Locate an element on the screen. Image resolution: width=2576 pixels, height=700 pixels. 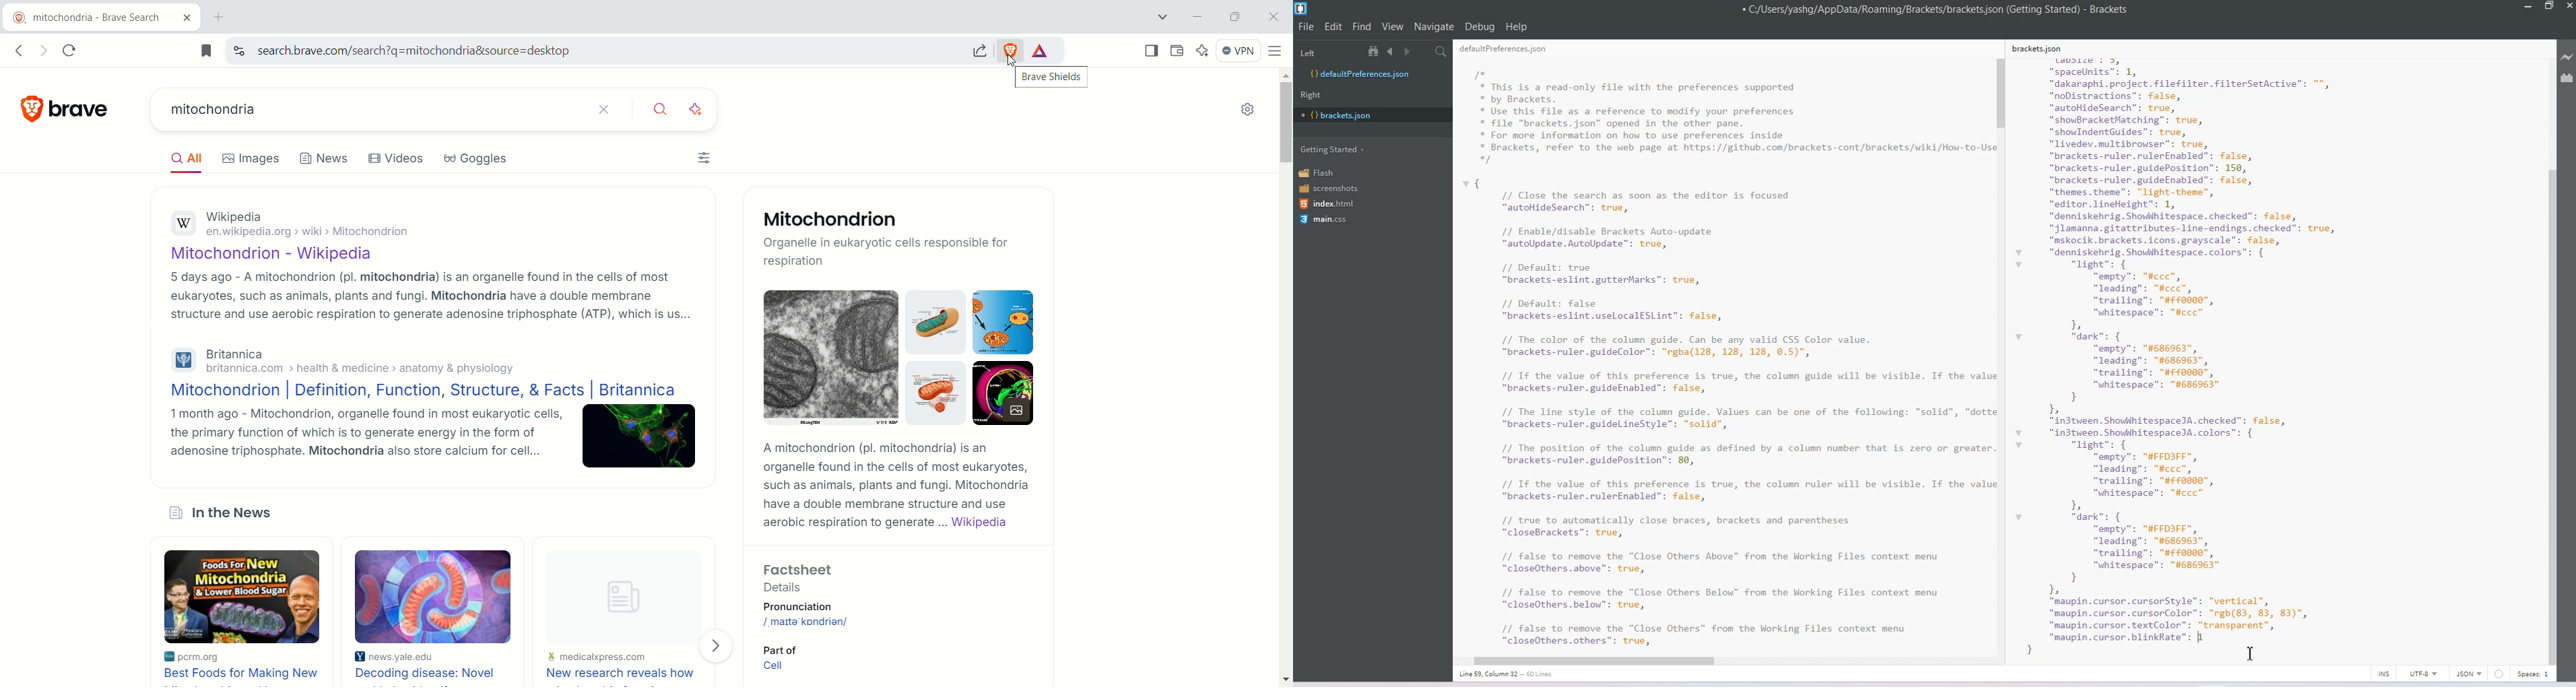
Edit is located at coordinates (1334, 26).